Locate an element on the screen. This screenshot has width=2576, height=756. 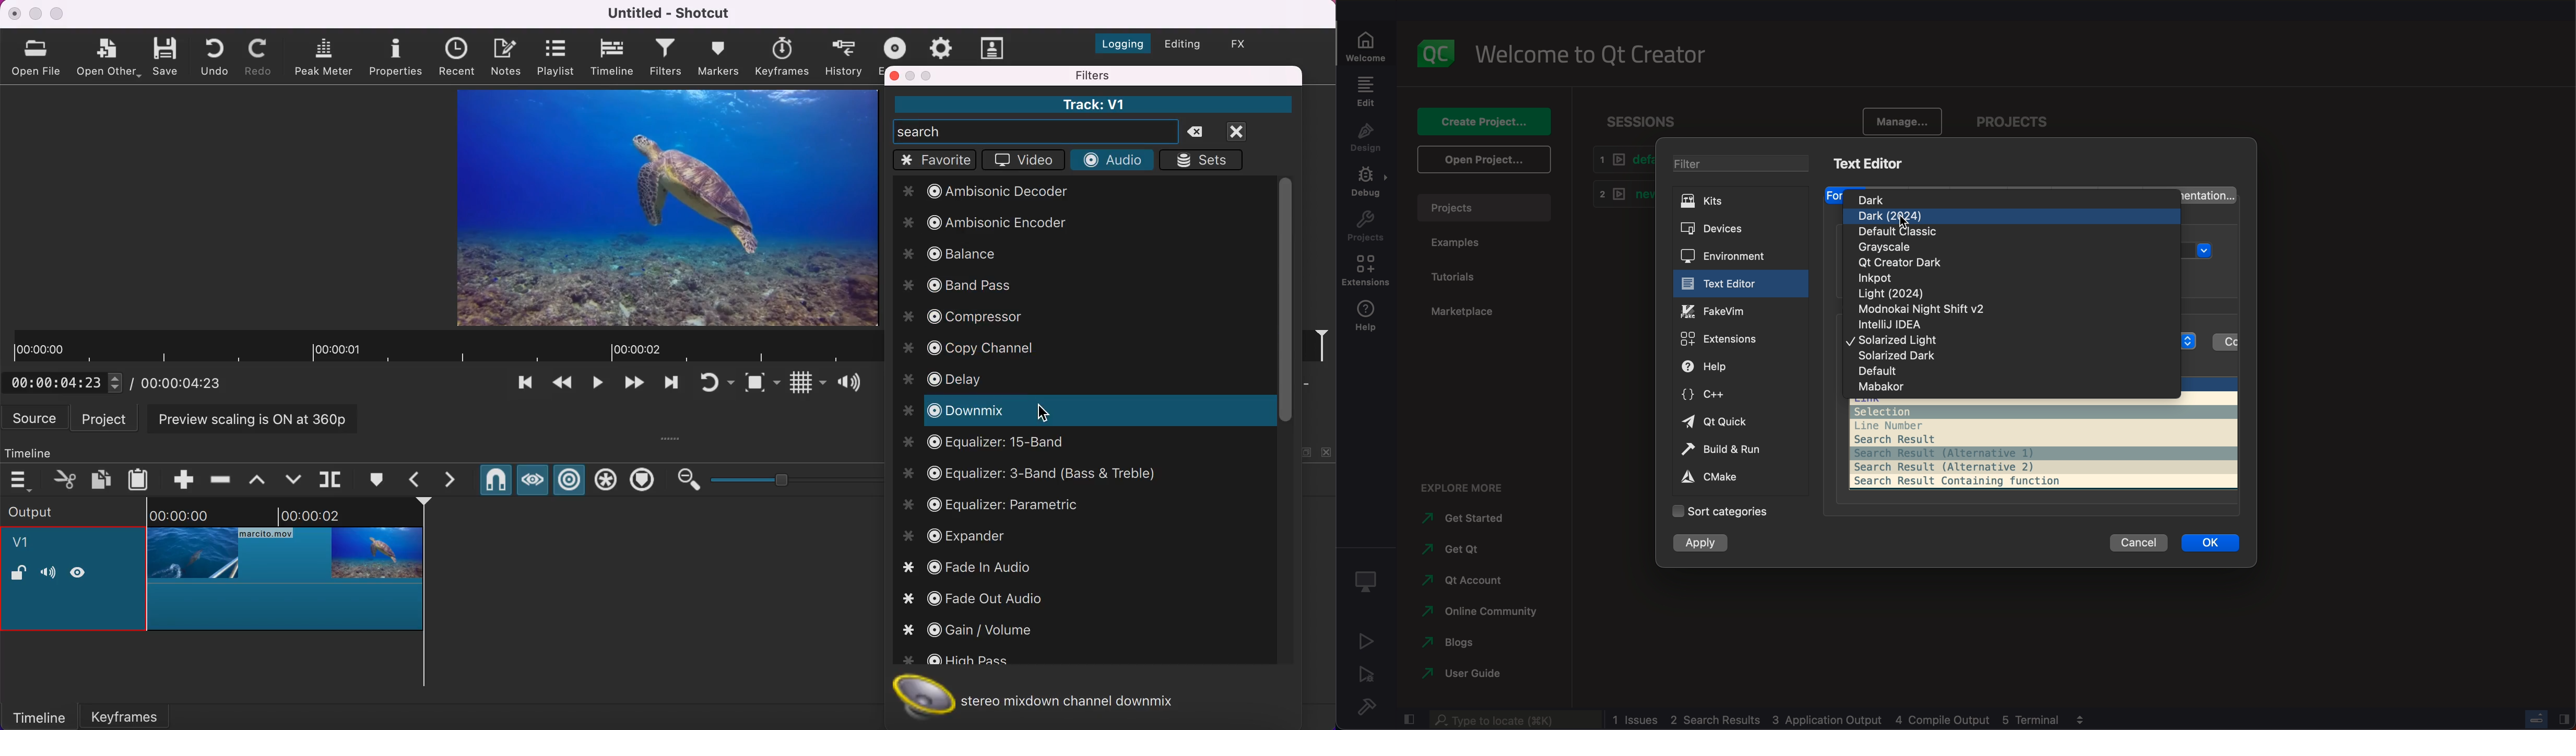
paste is located at coordinates (141, 478).